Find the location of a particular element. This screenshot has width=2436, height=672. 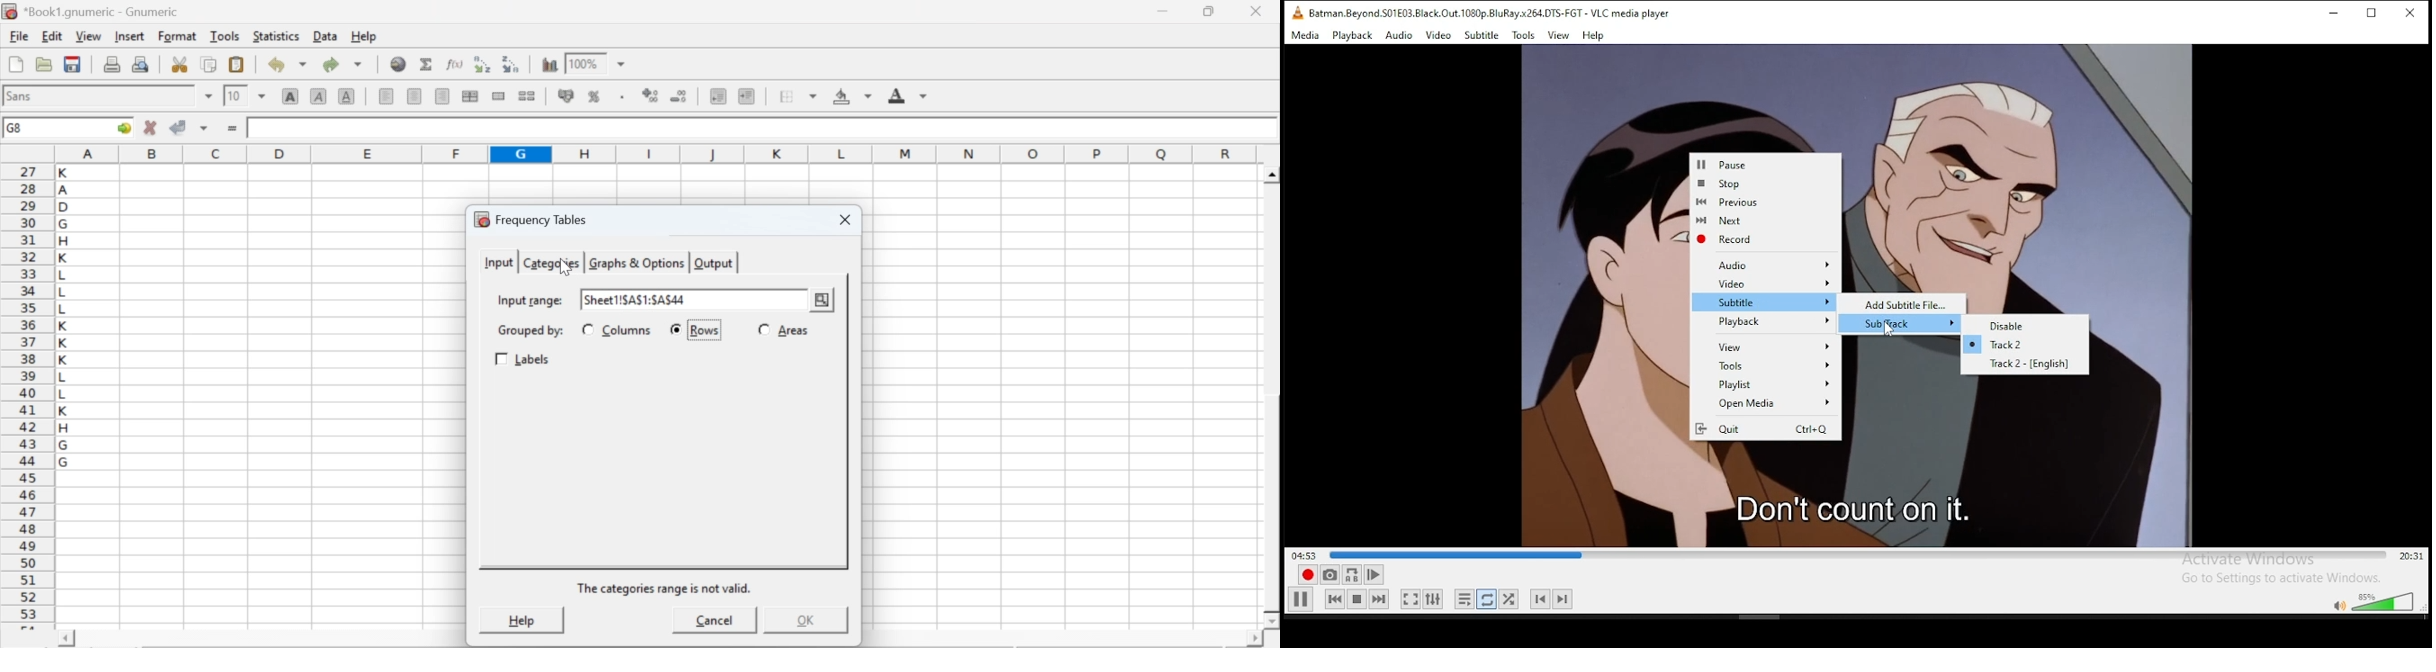

minimize is located at coordinates (1164, 11).